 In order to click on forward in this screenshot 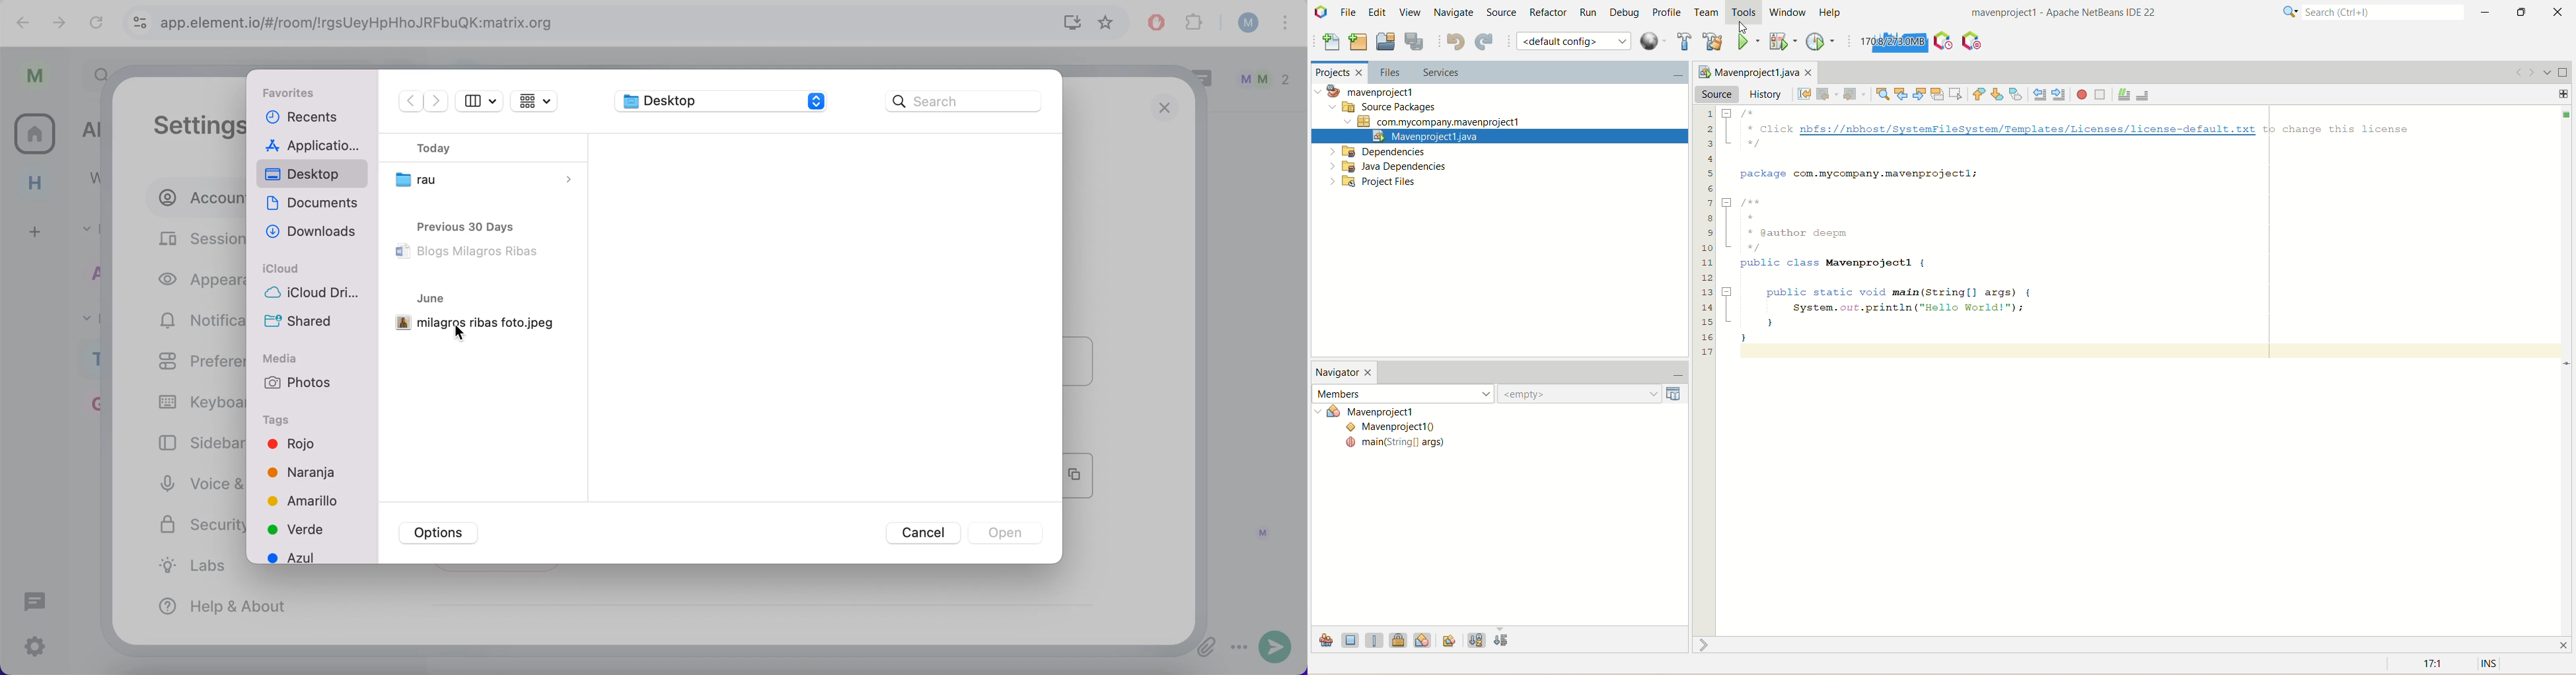, I will do `click(58, 24)`.